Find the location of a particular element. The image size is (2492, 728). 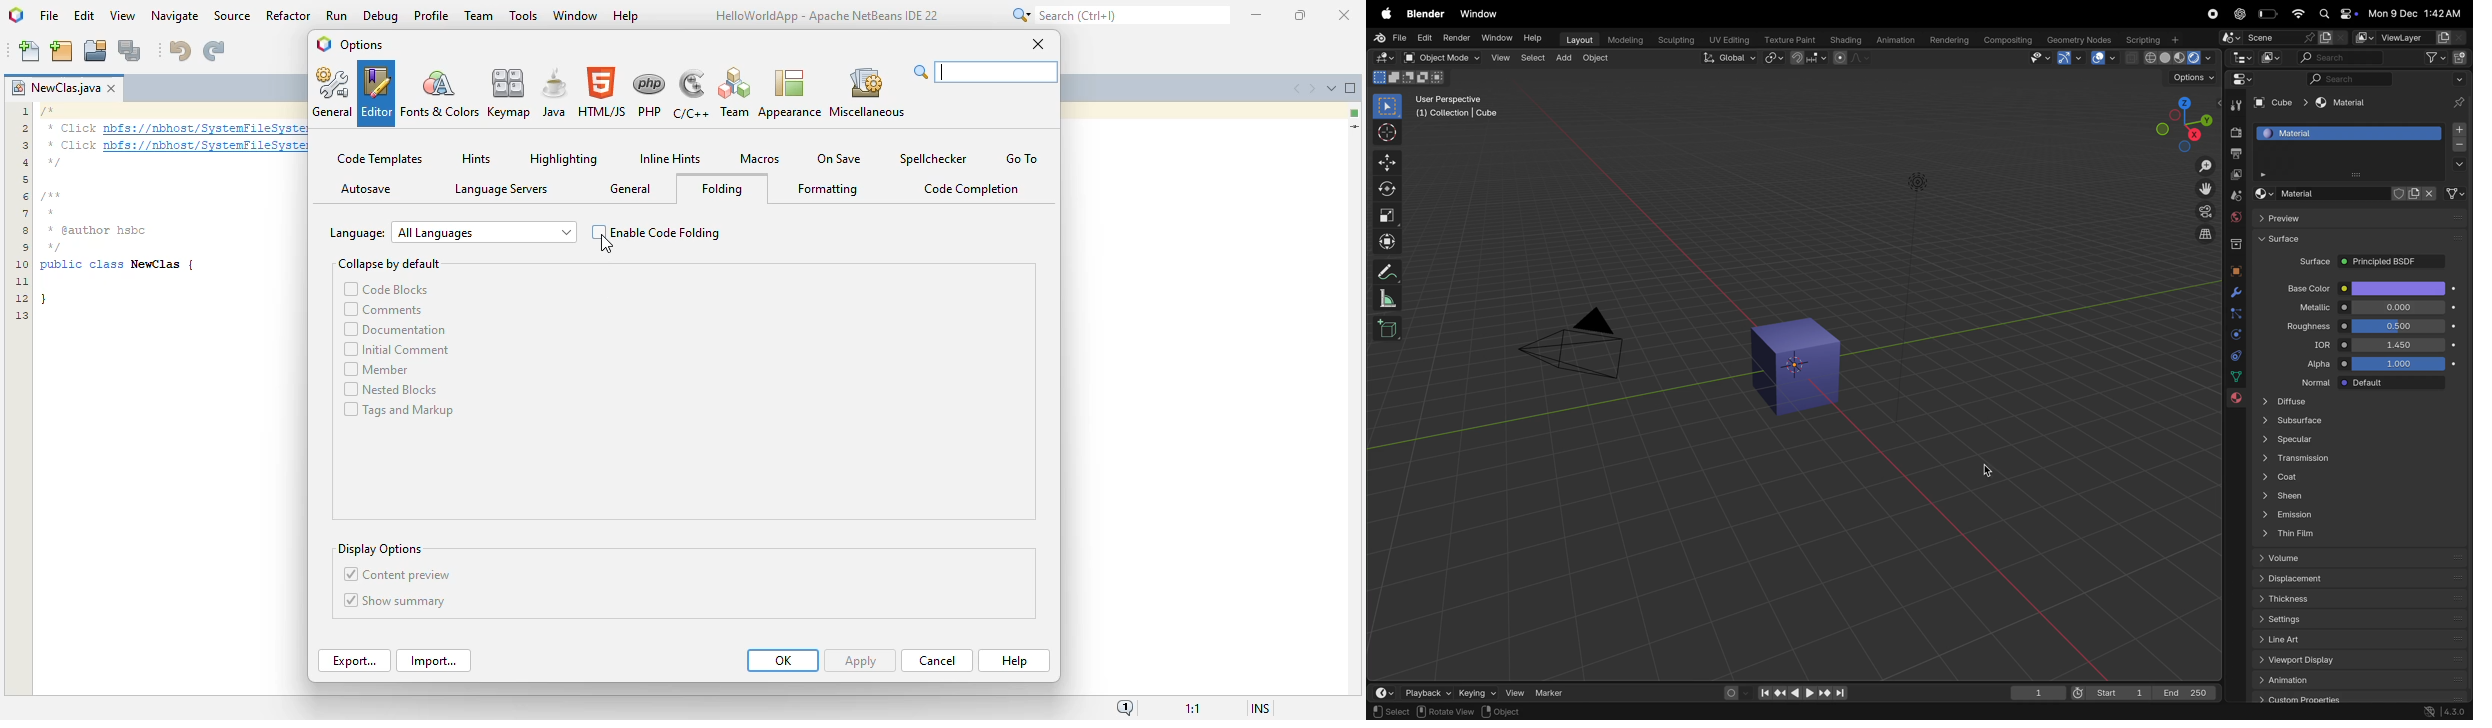

apple menu is located at coordinates (1384, 12).